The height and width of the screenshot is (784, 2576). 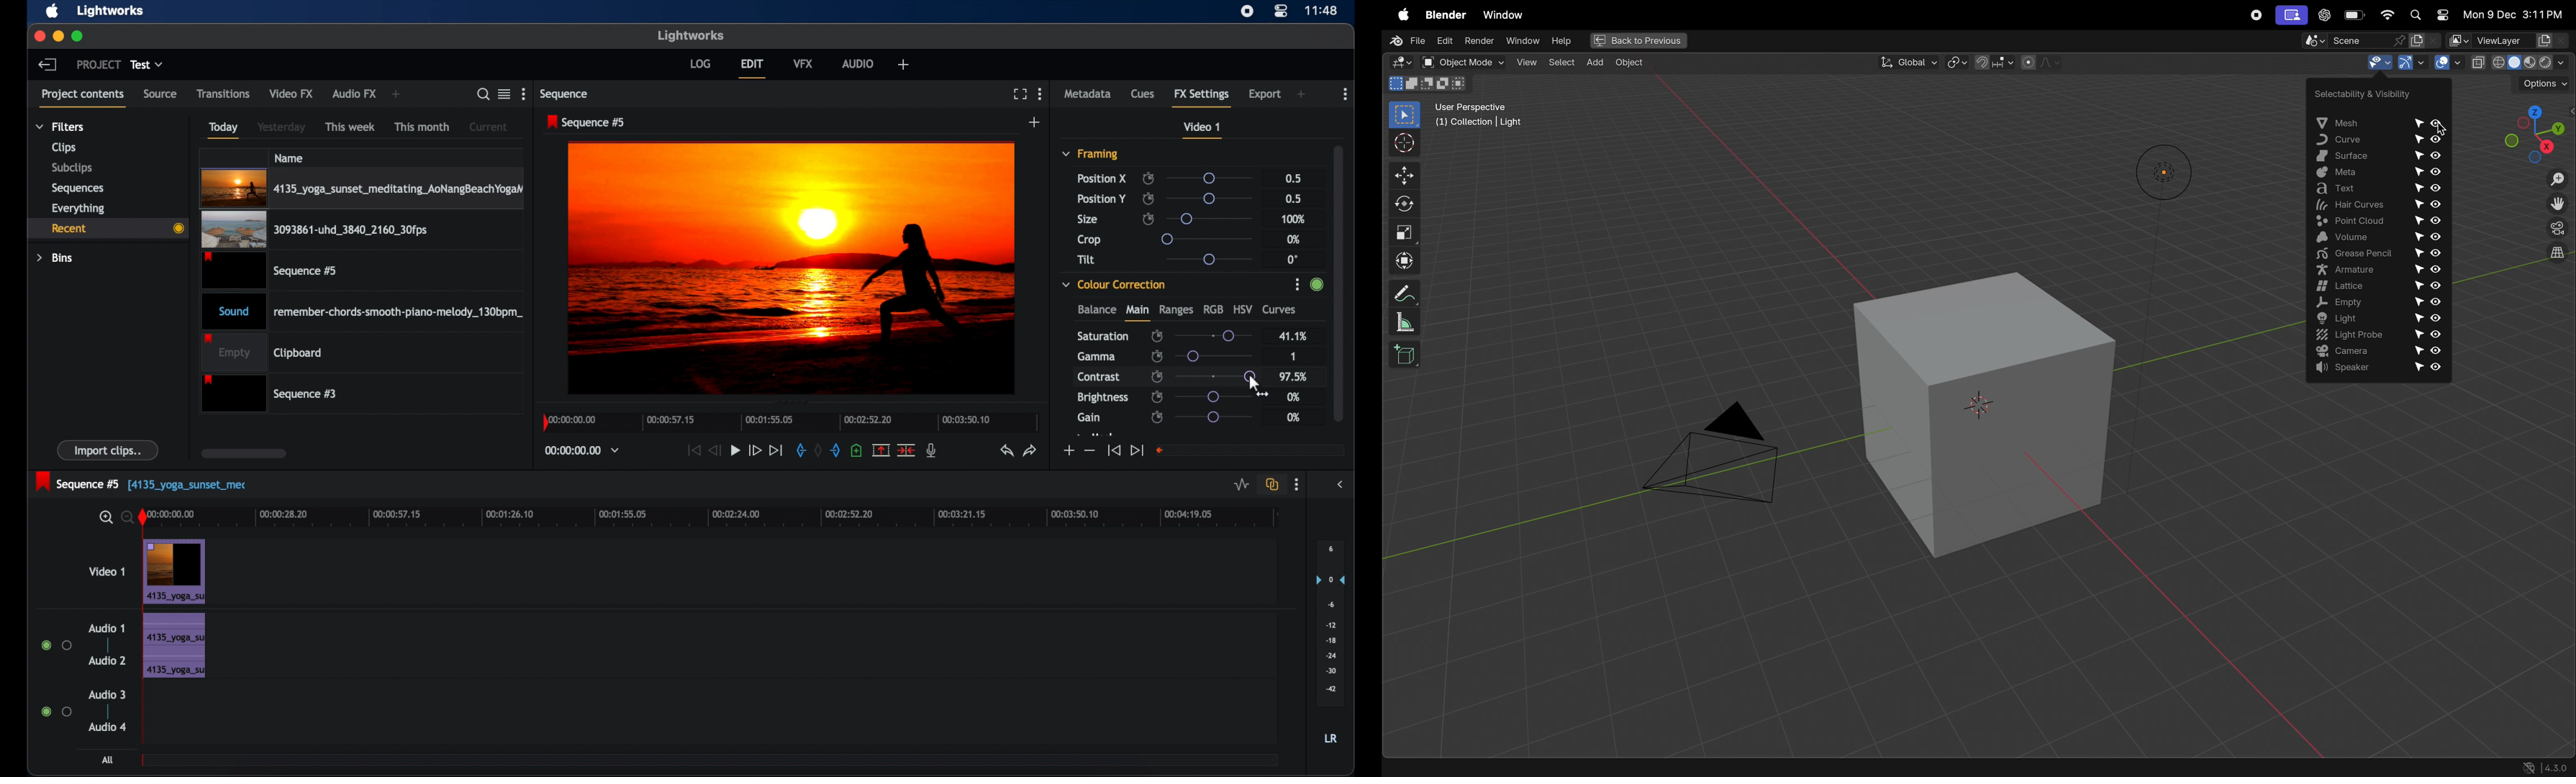 I want to click on redo, so click(x=1030, y=450).